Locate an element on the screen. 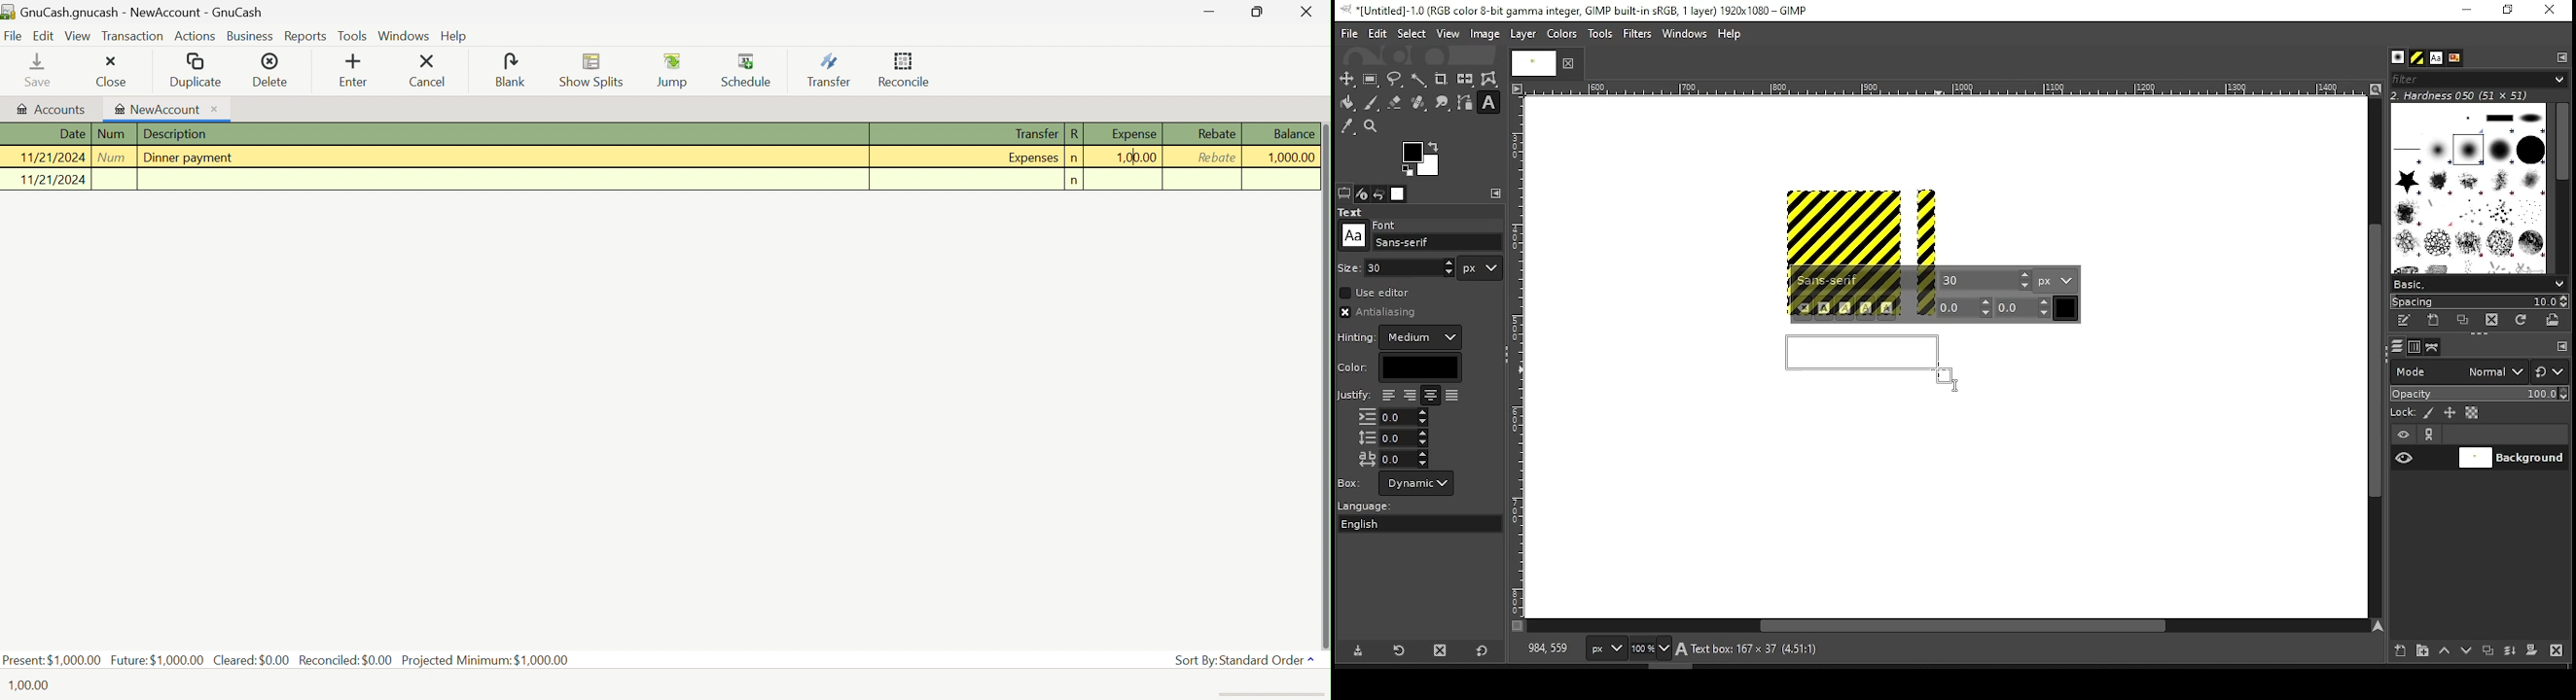 The height and width of the screenshot is (700, 2576). 100.00 is located at coordinates (32, 686).